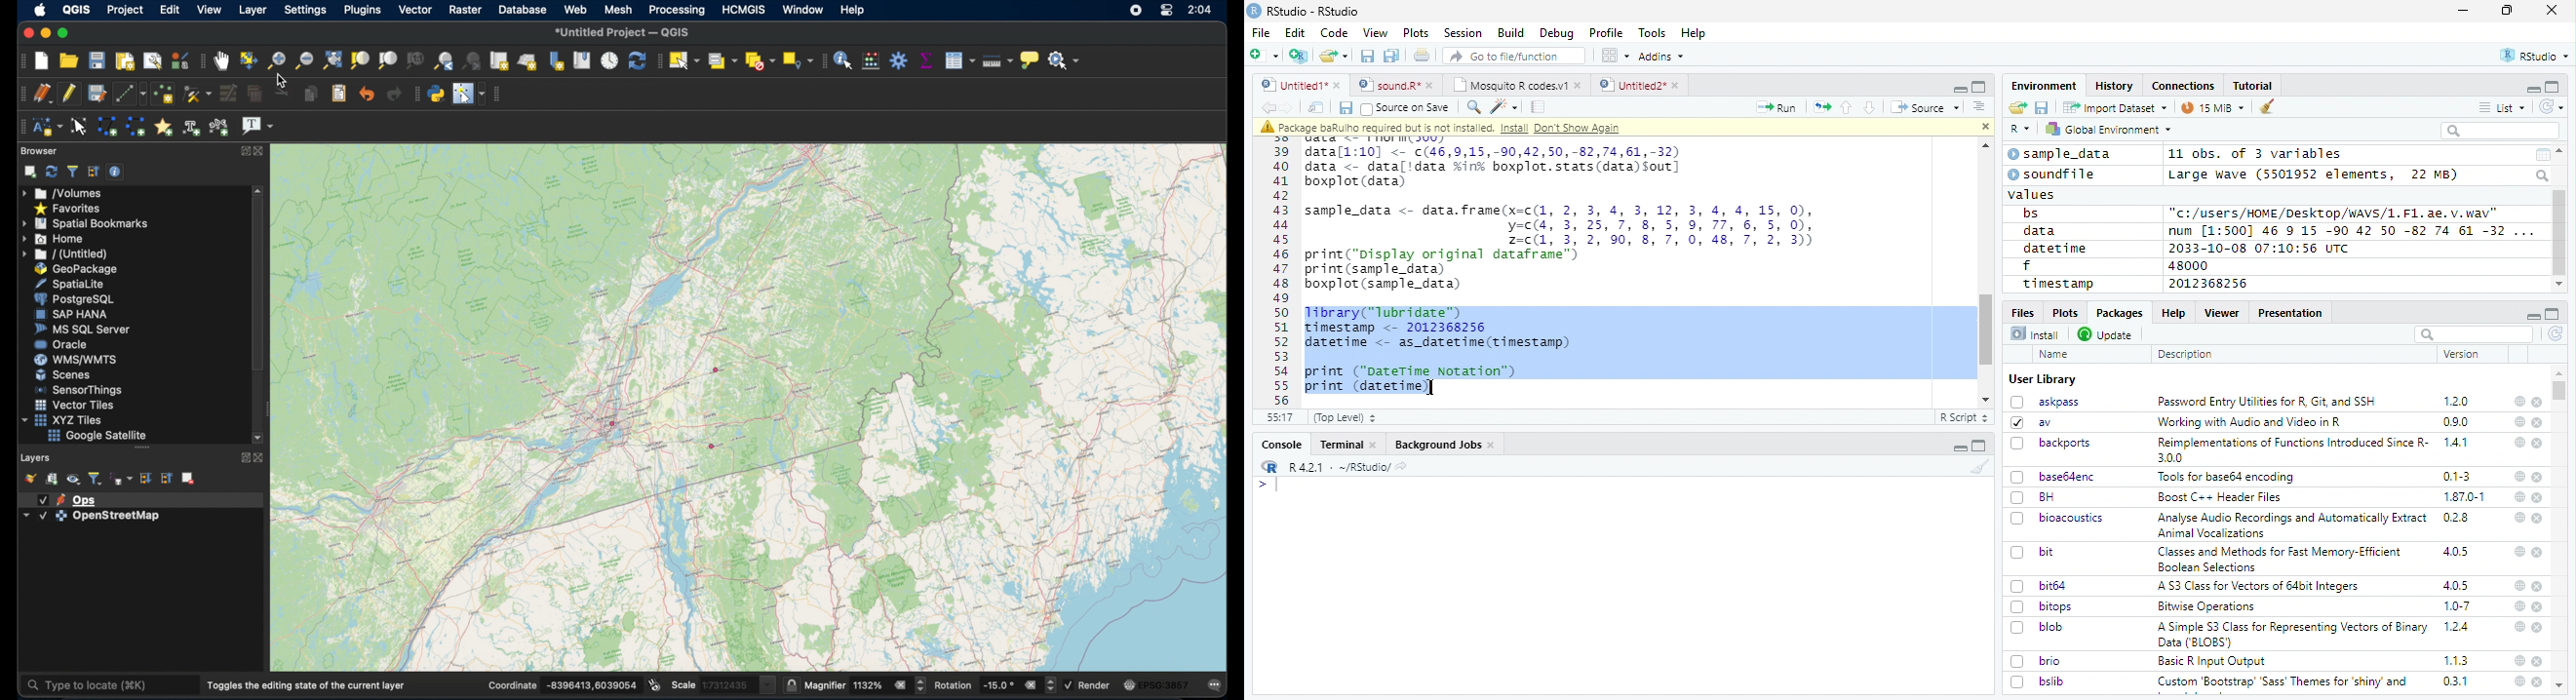  What do you see at coordinates (2464, 497) in the screenshot?
I see `1.87.0-1` at bounding box center [2464, 497].